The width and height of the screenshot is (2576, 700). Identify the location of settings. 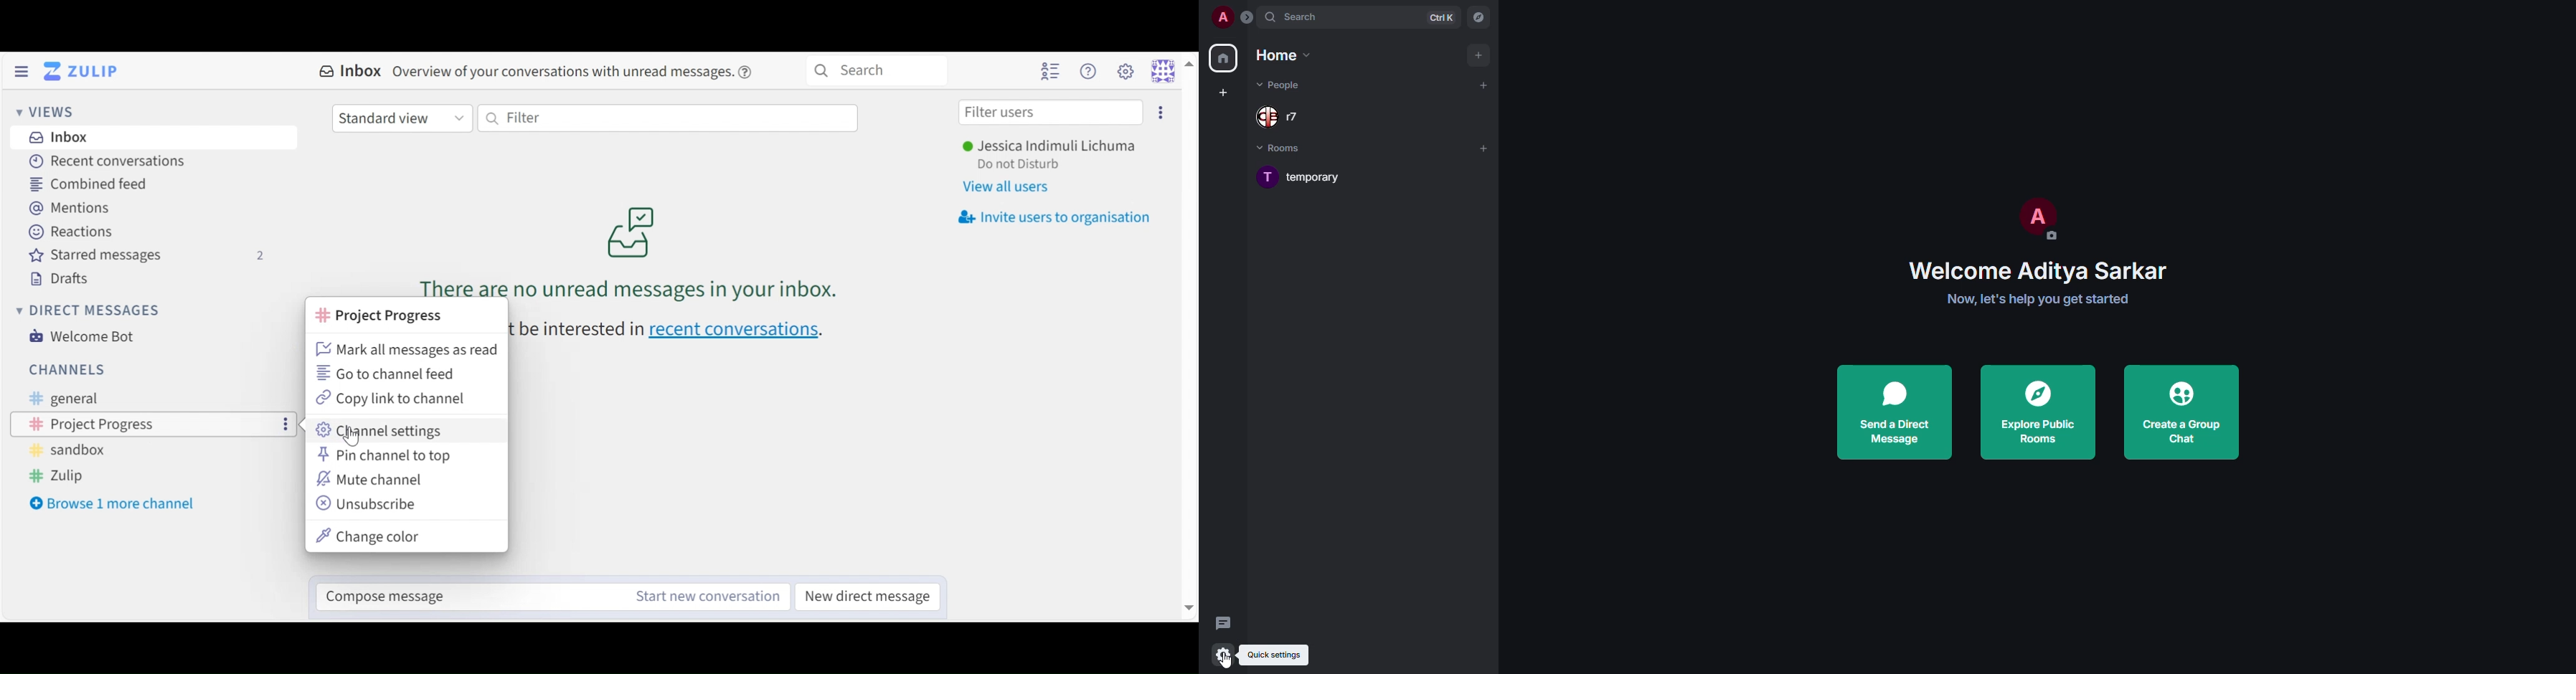
(1164, 113).